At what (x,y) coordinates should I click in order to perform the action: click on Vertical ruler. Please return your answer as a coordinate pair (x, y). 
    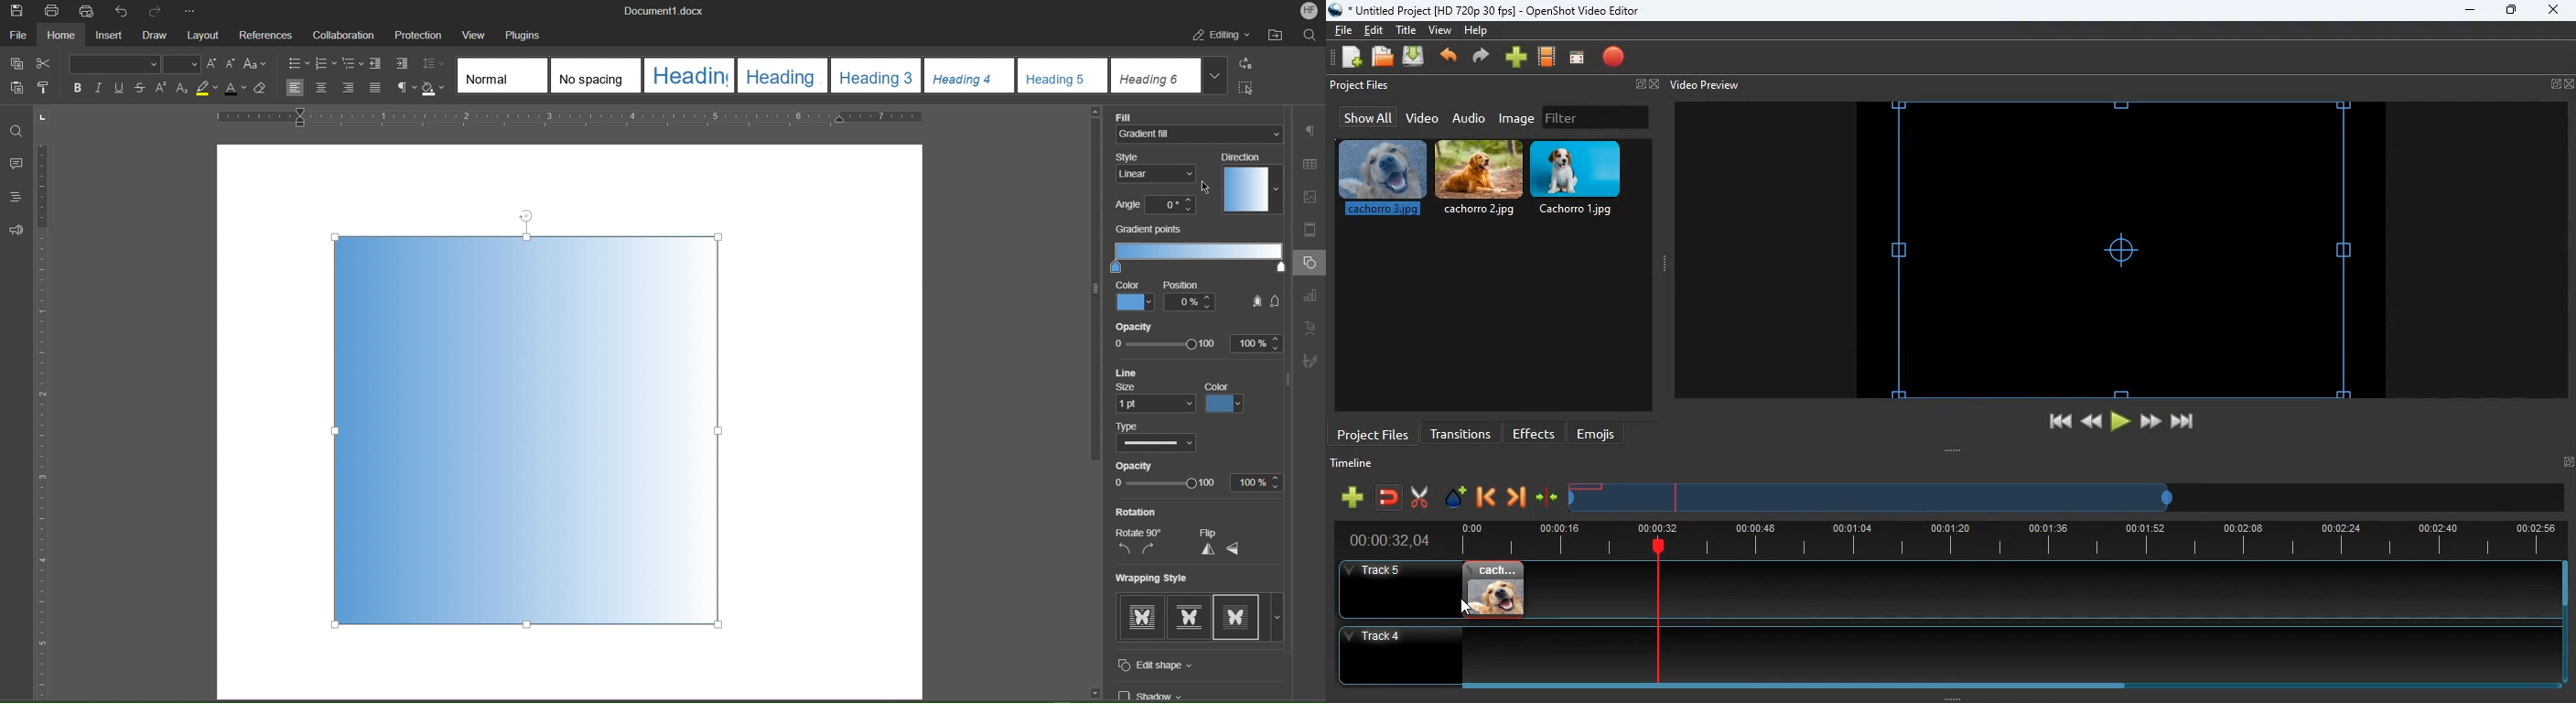
    Looking at the image, I should click on (53, 406).